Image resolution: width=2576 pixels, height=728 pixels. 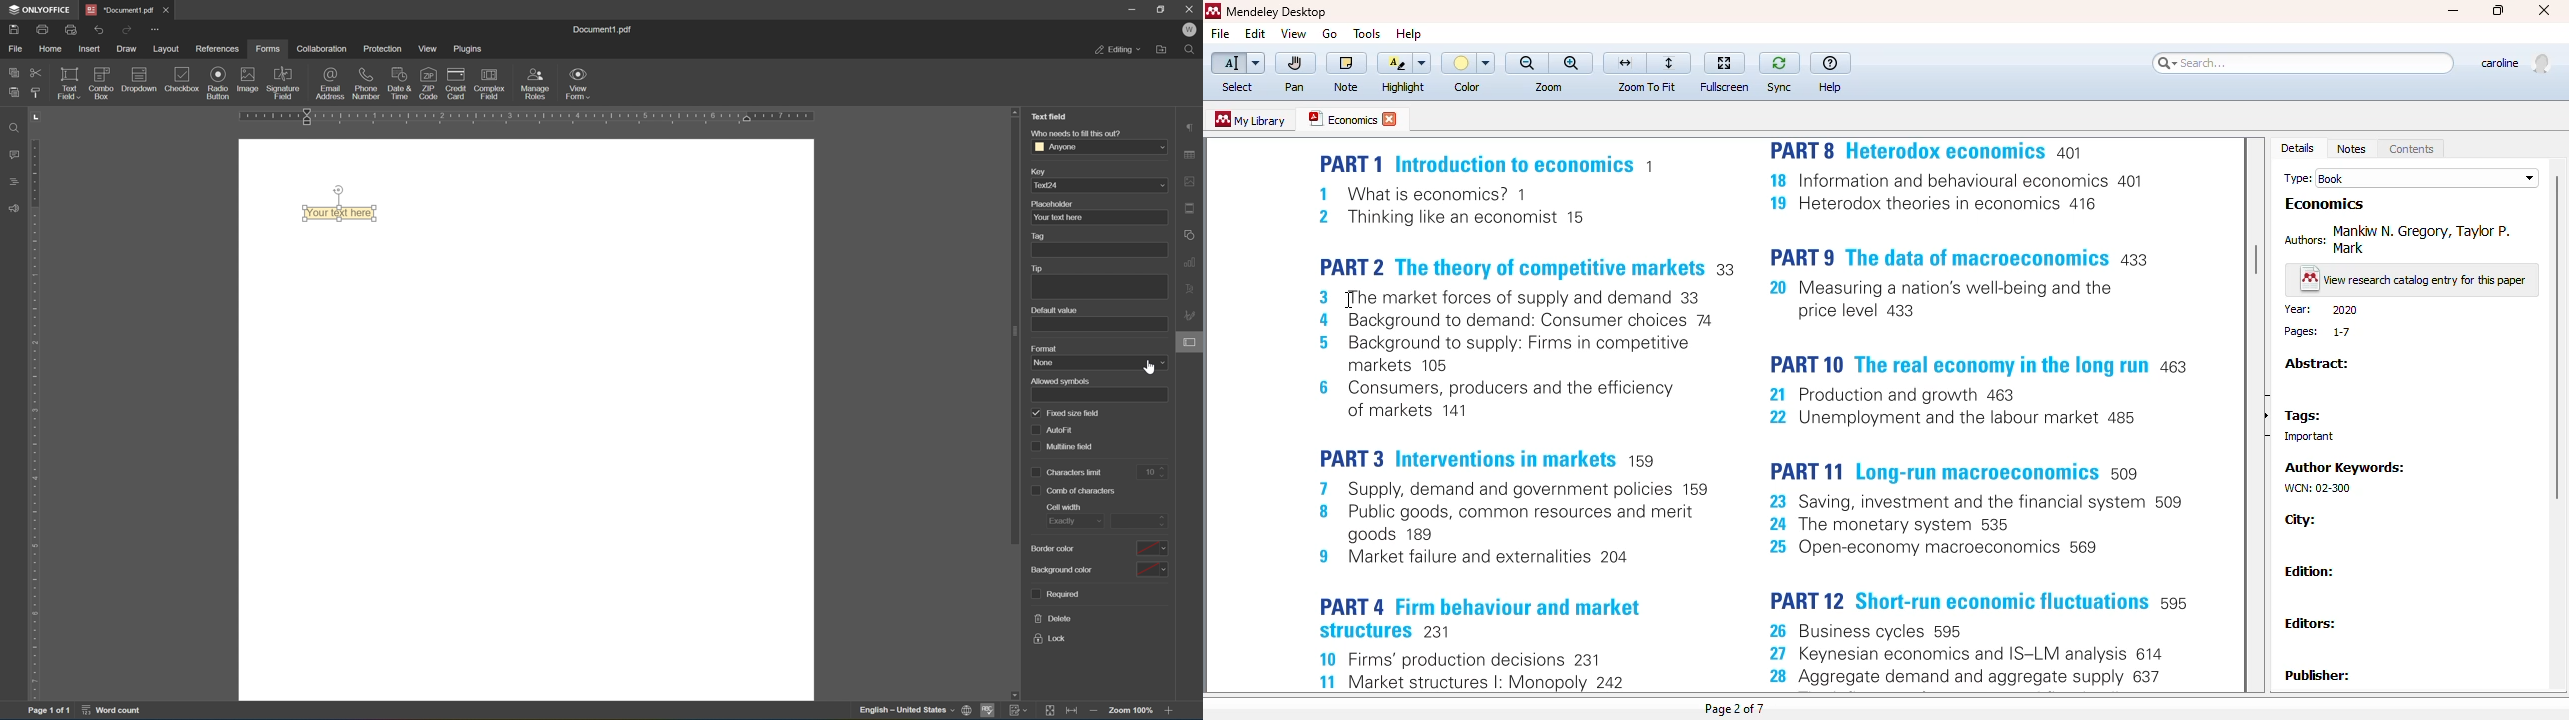 What do you see at coordinates (330, 83) in the screenshot?
I see `email address` at bounding box center [330, 83].